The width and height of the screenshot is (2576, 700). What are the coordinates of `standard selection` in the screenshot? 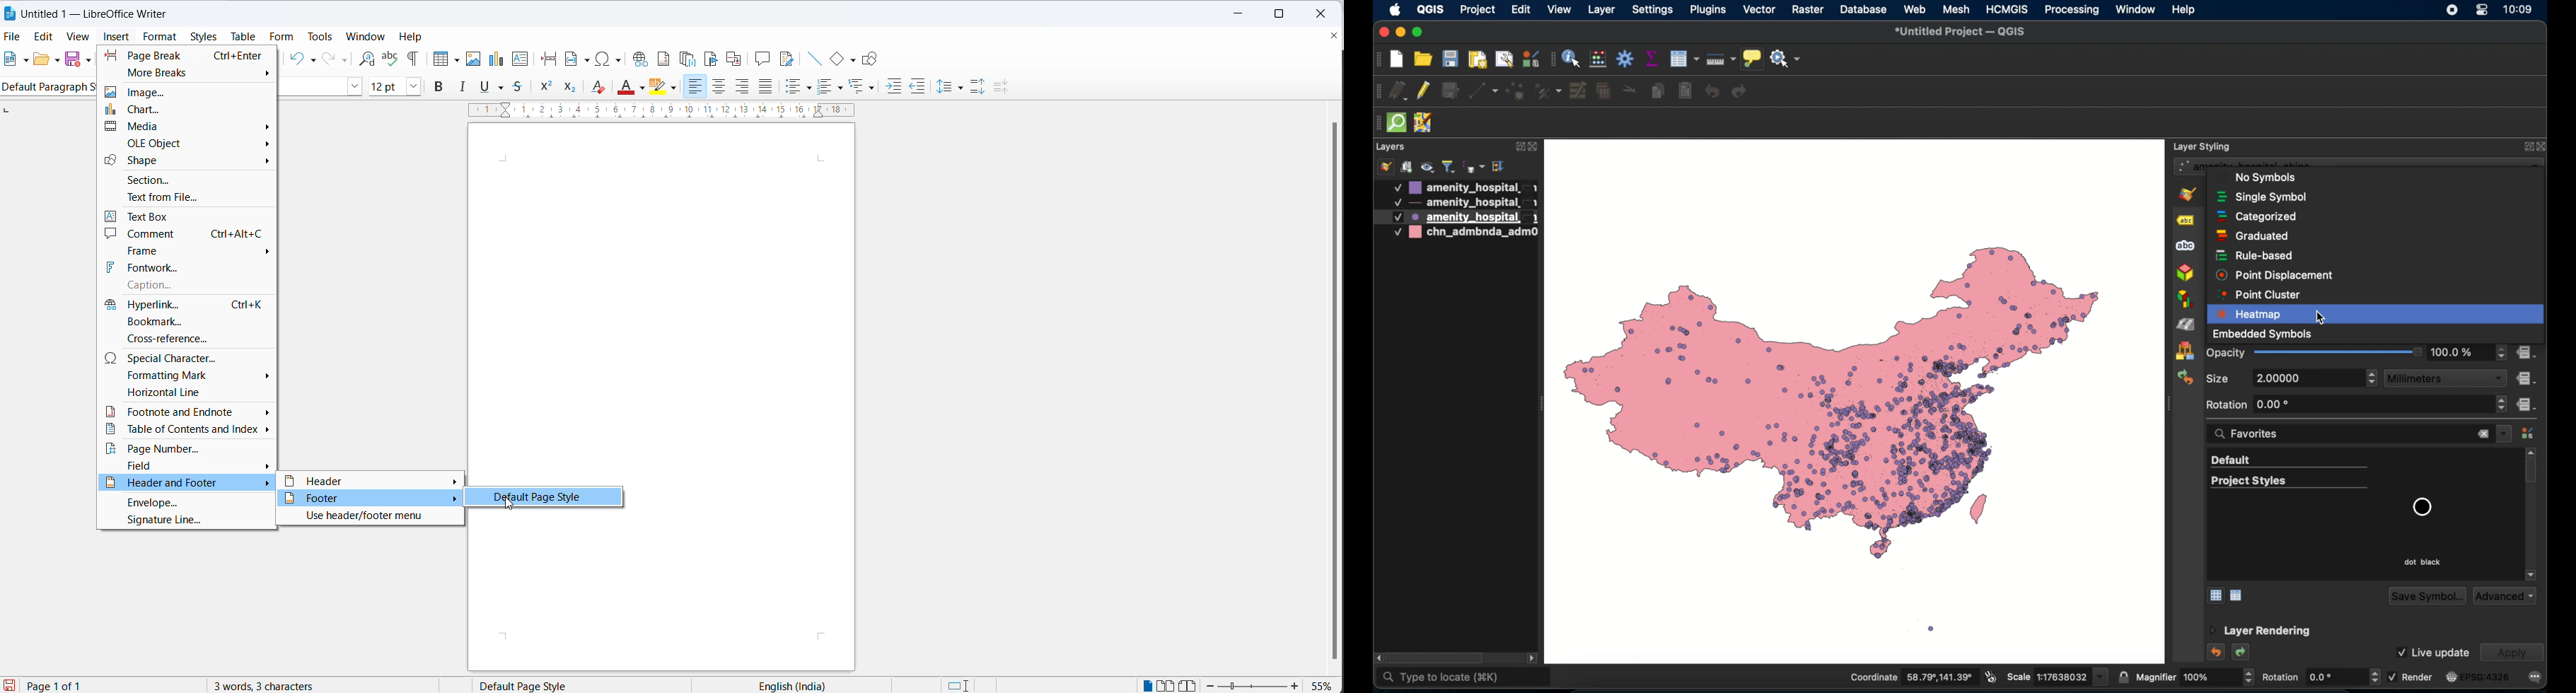 It's located at (961, 685).